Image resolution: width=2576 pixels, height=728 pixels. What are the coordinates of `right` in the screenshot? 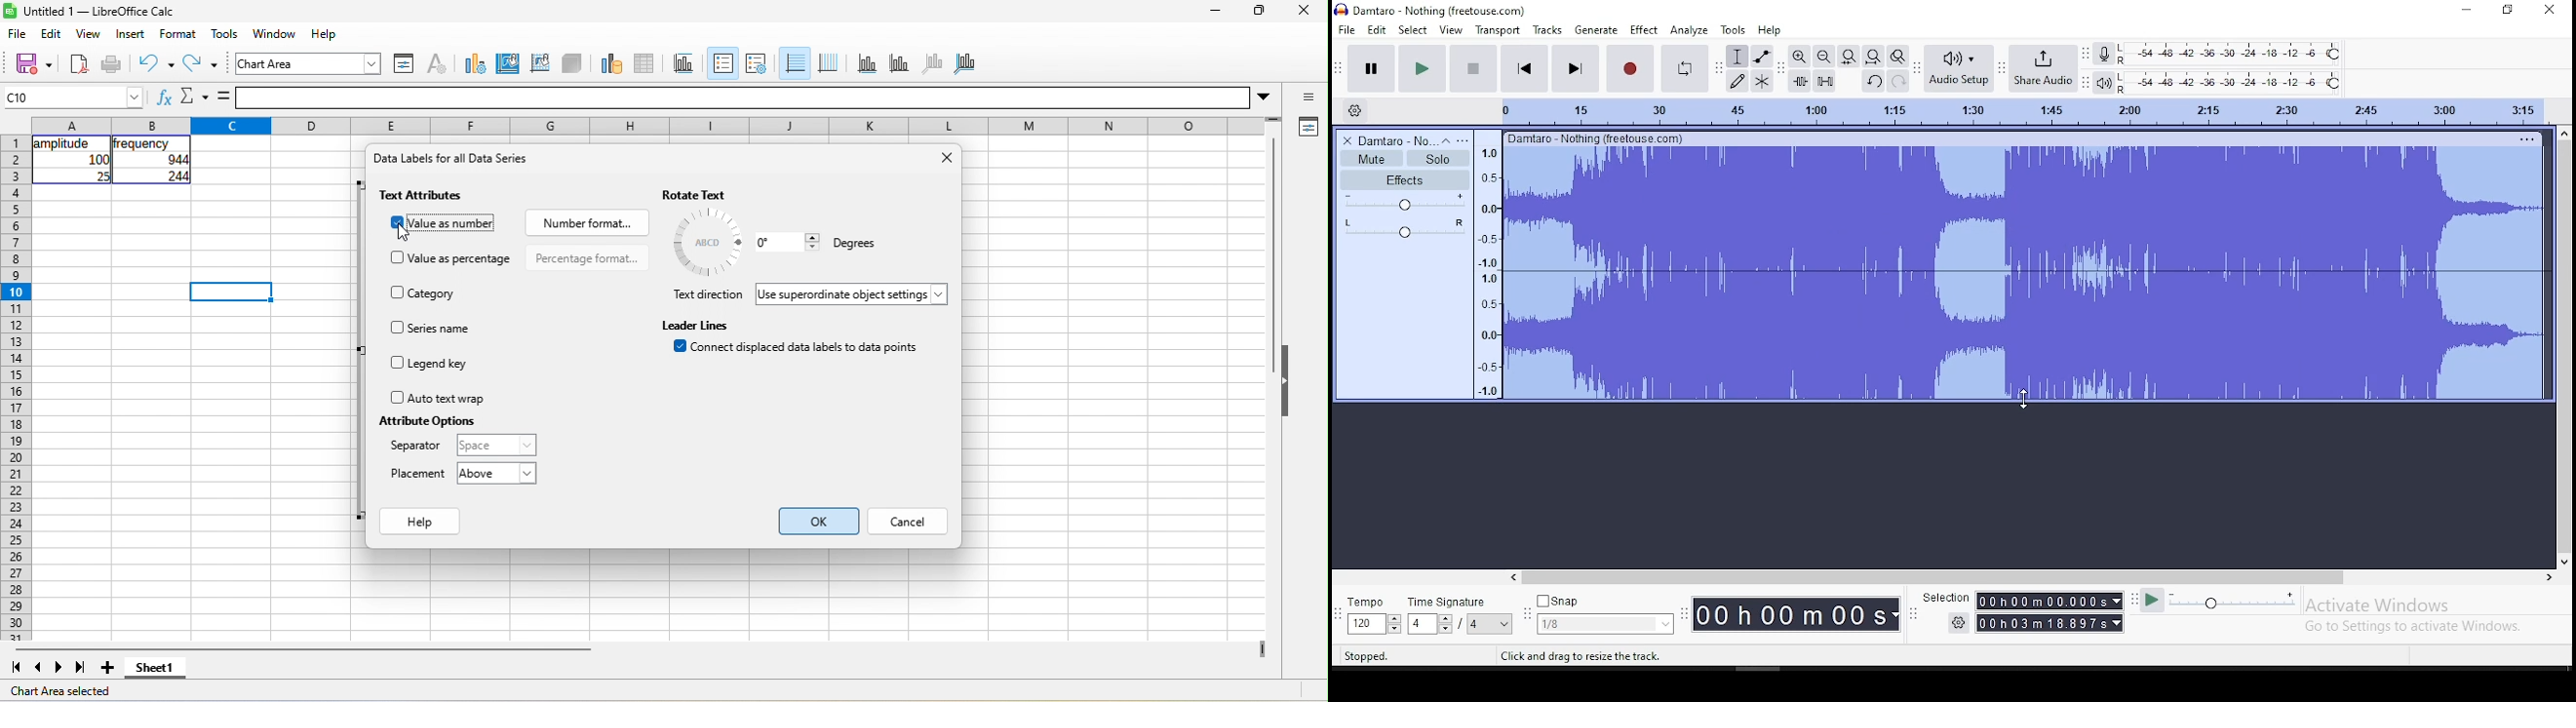 It's located at (2549, 576).